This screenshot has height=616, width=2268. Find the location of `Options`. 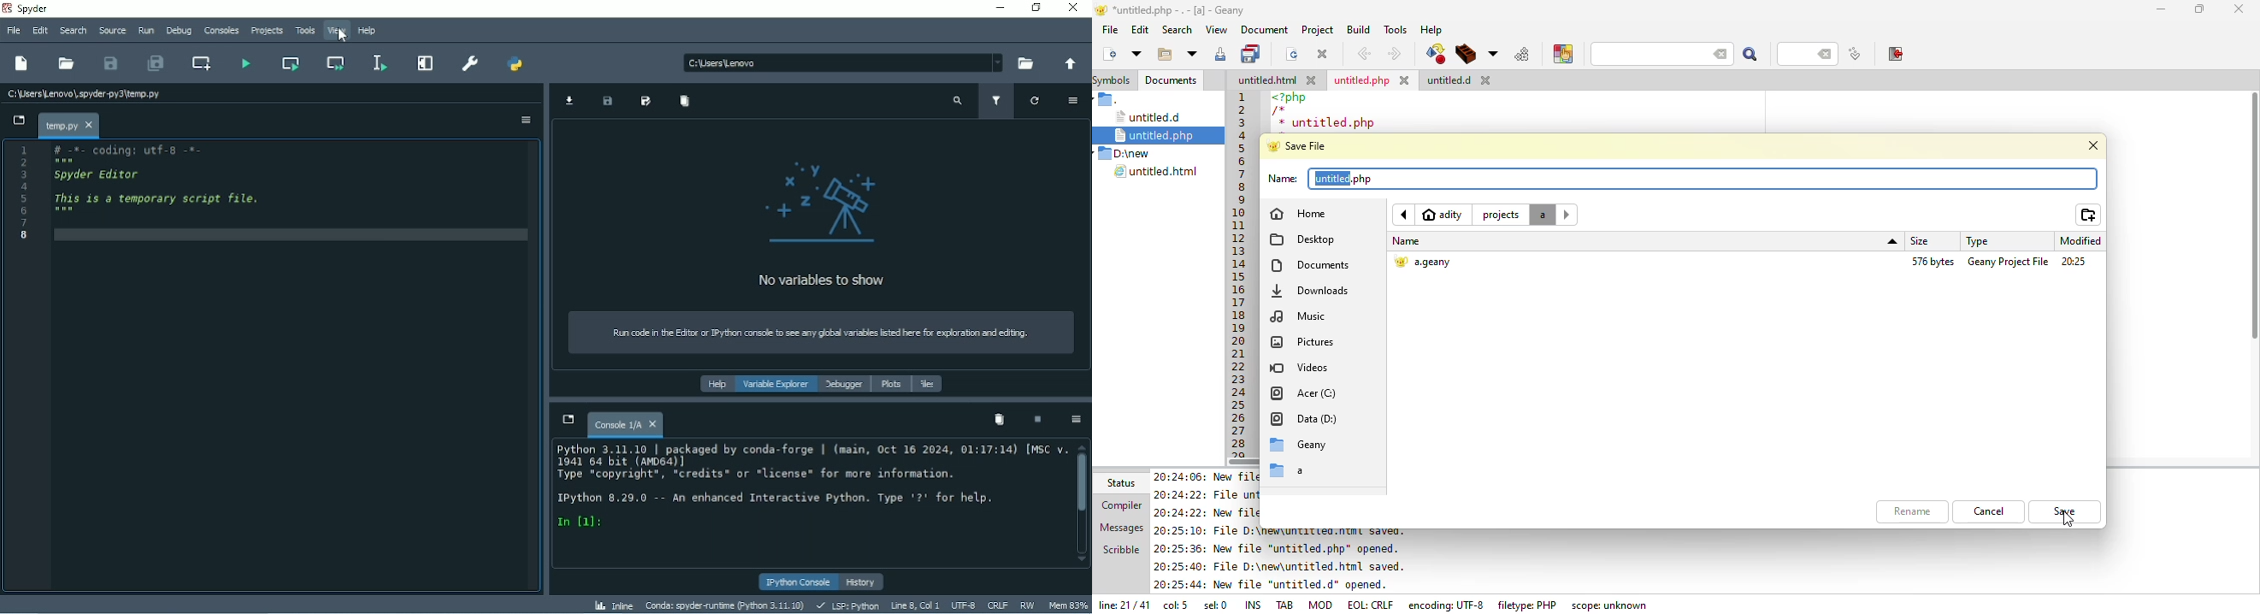

Options is located at coordinates (526, 120).